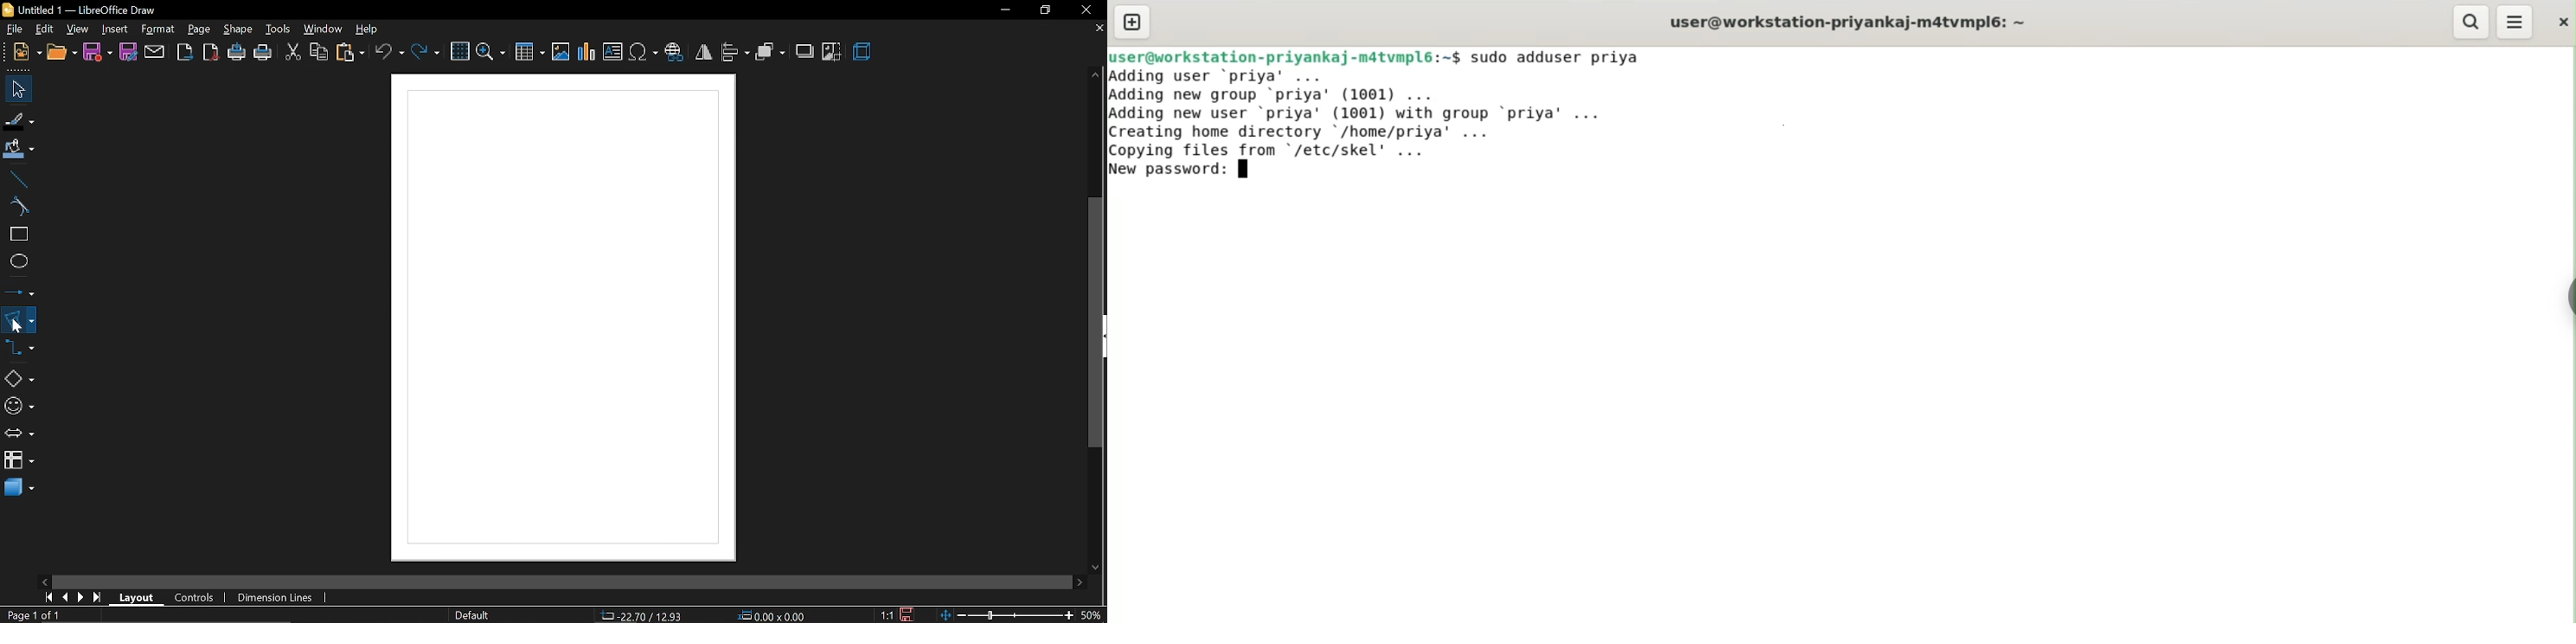  What do you see at coordinates (61, 53) in the screenshot?
I see `open` at bounding box center [61, 53].